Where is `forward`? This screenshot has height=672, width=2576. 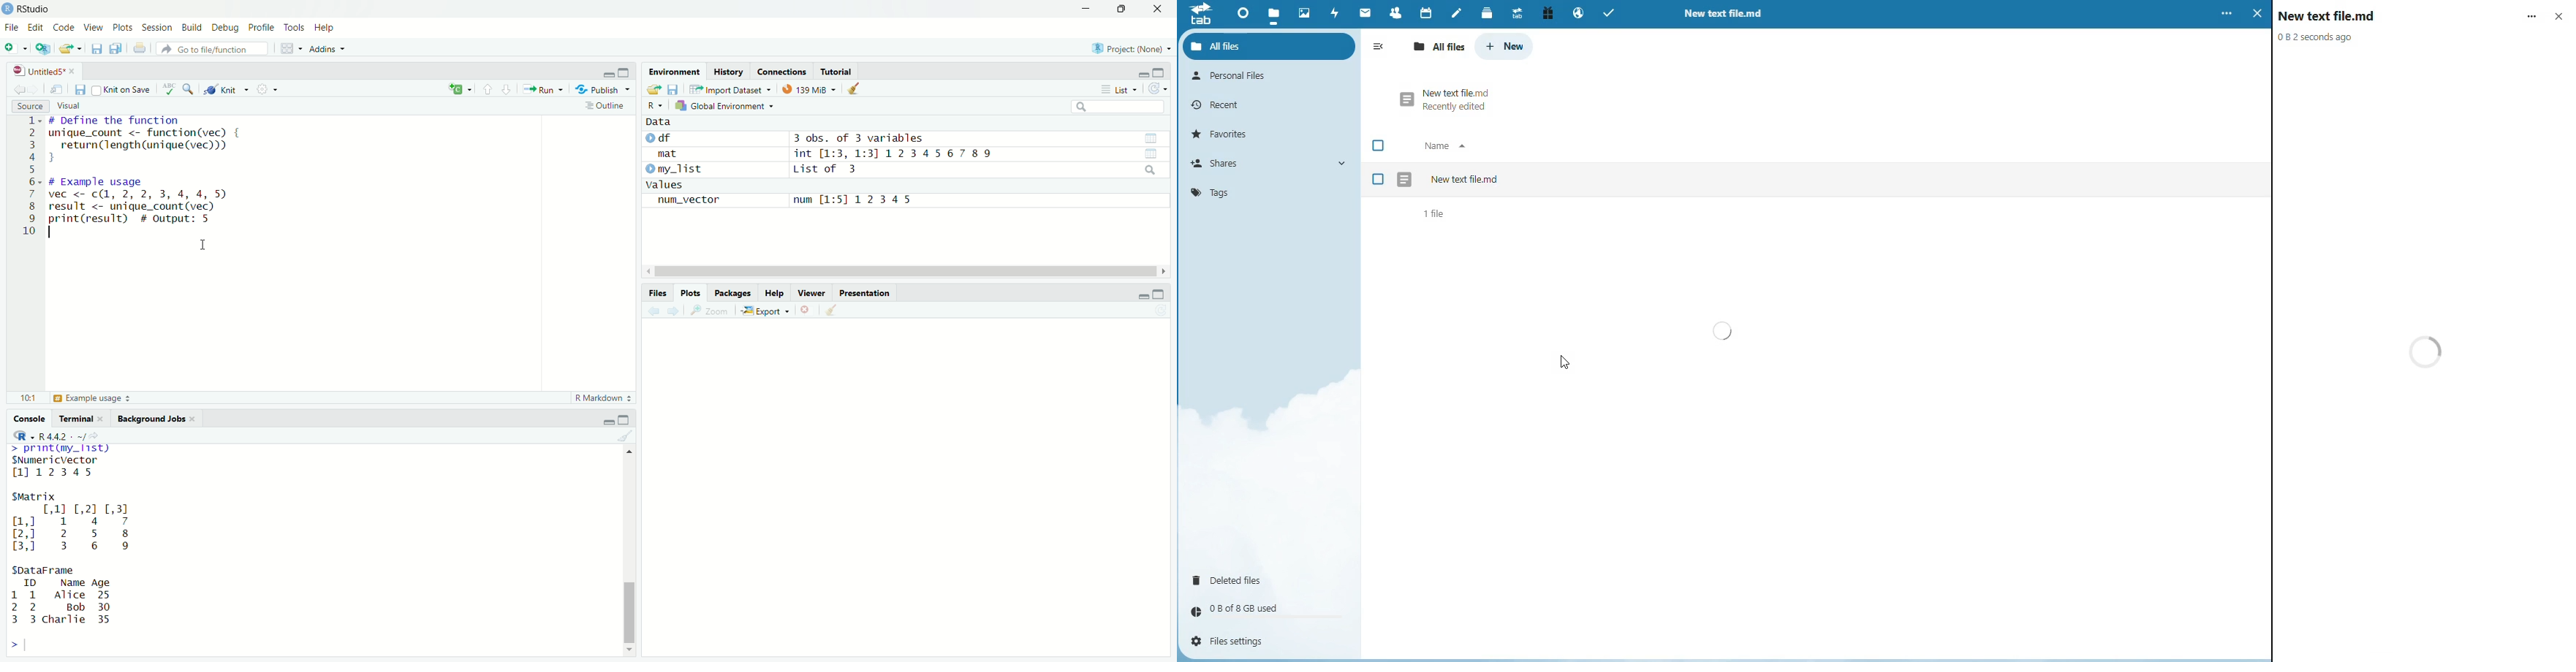 forward is located at coordinates (678, 311).